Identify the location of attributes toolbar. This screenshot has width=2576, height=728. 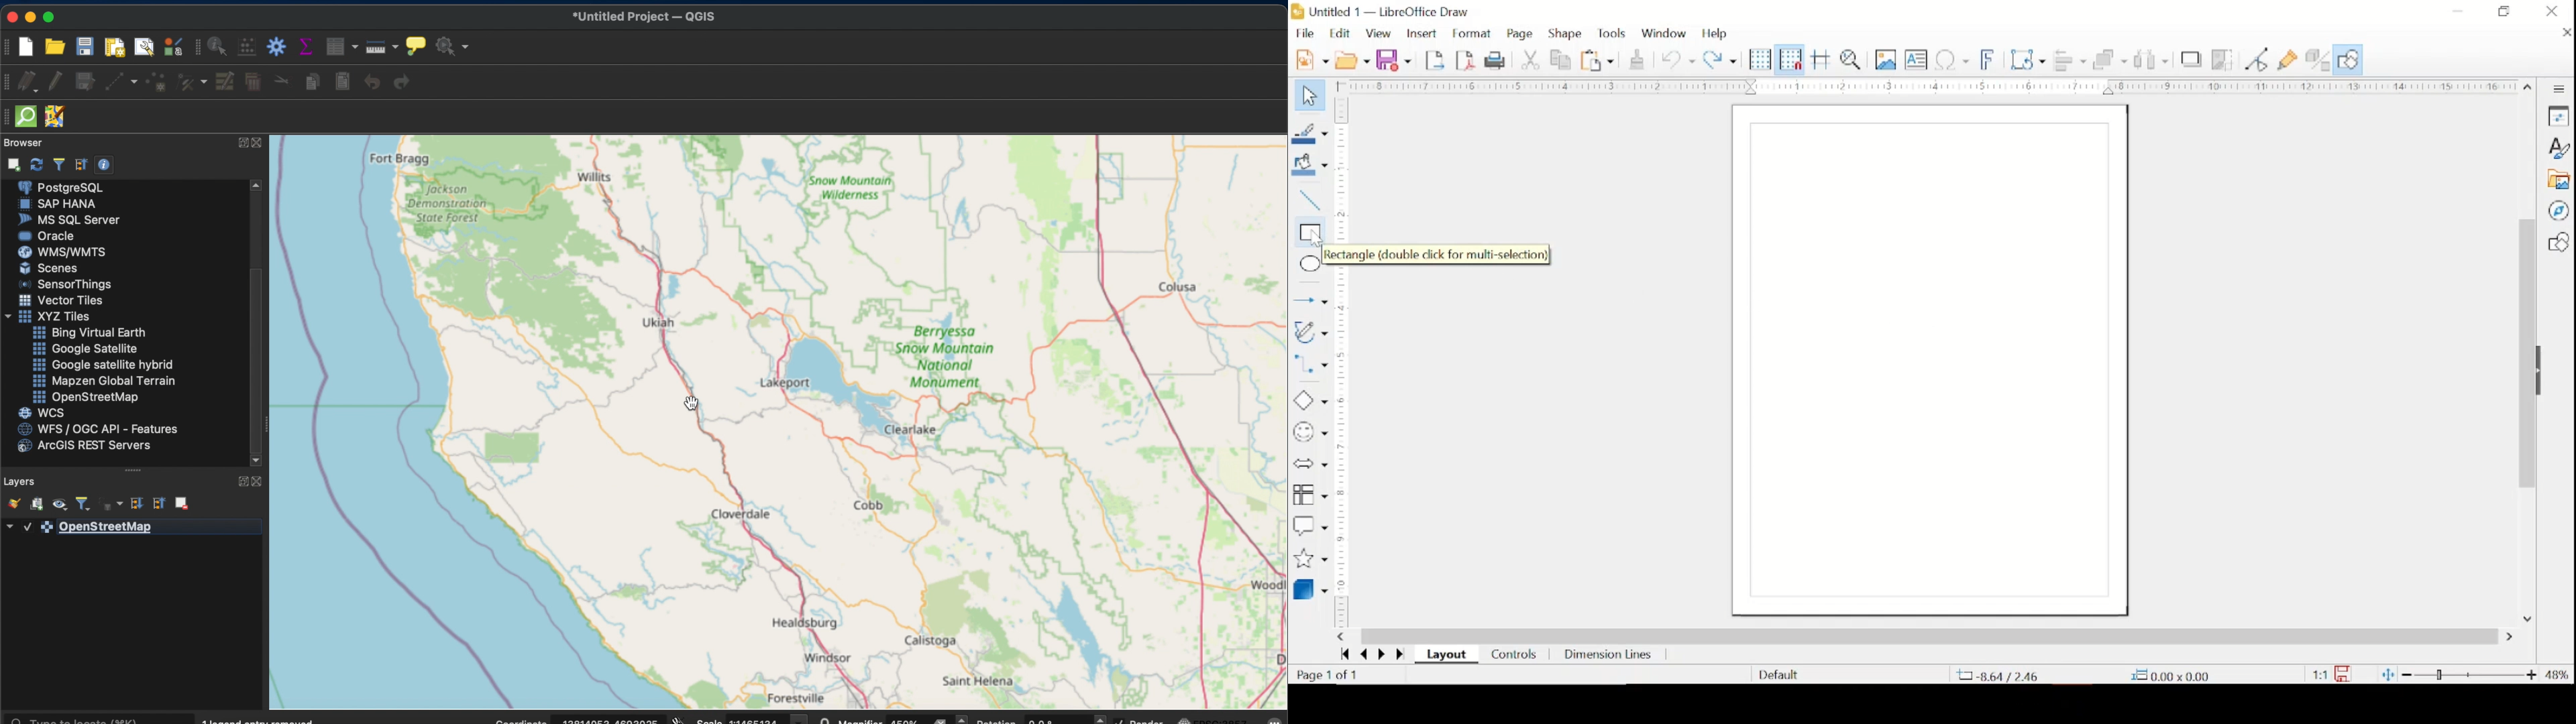
(199, 48).